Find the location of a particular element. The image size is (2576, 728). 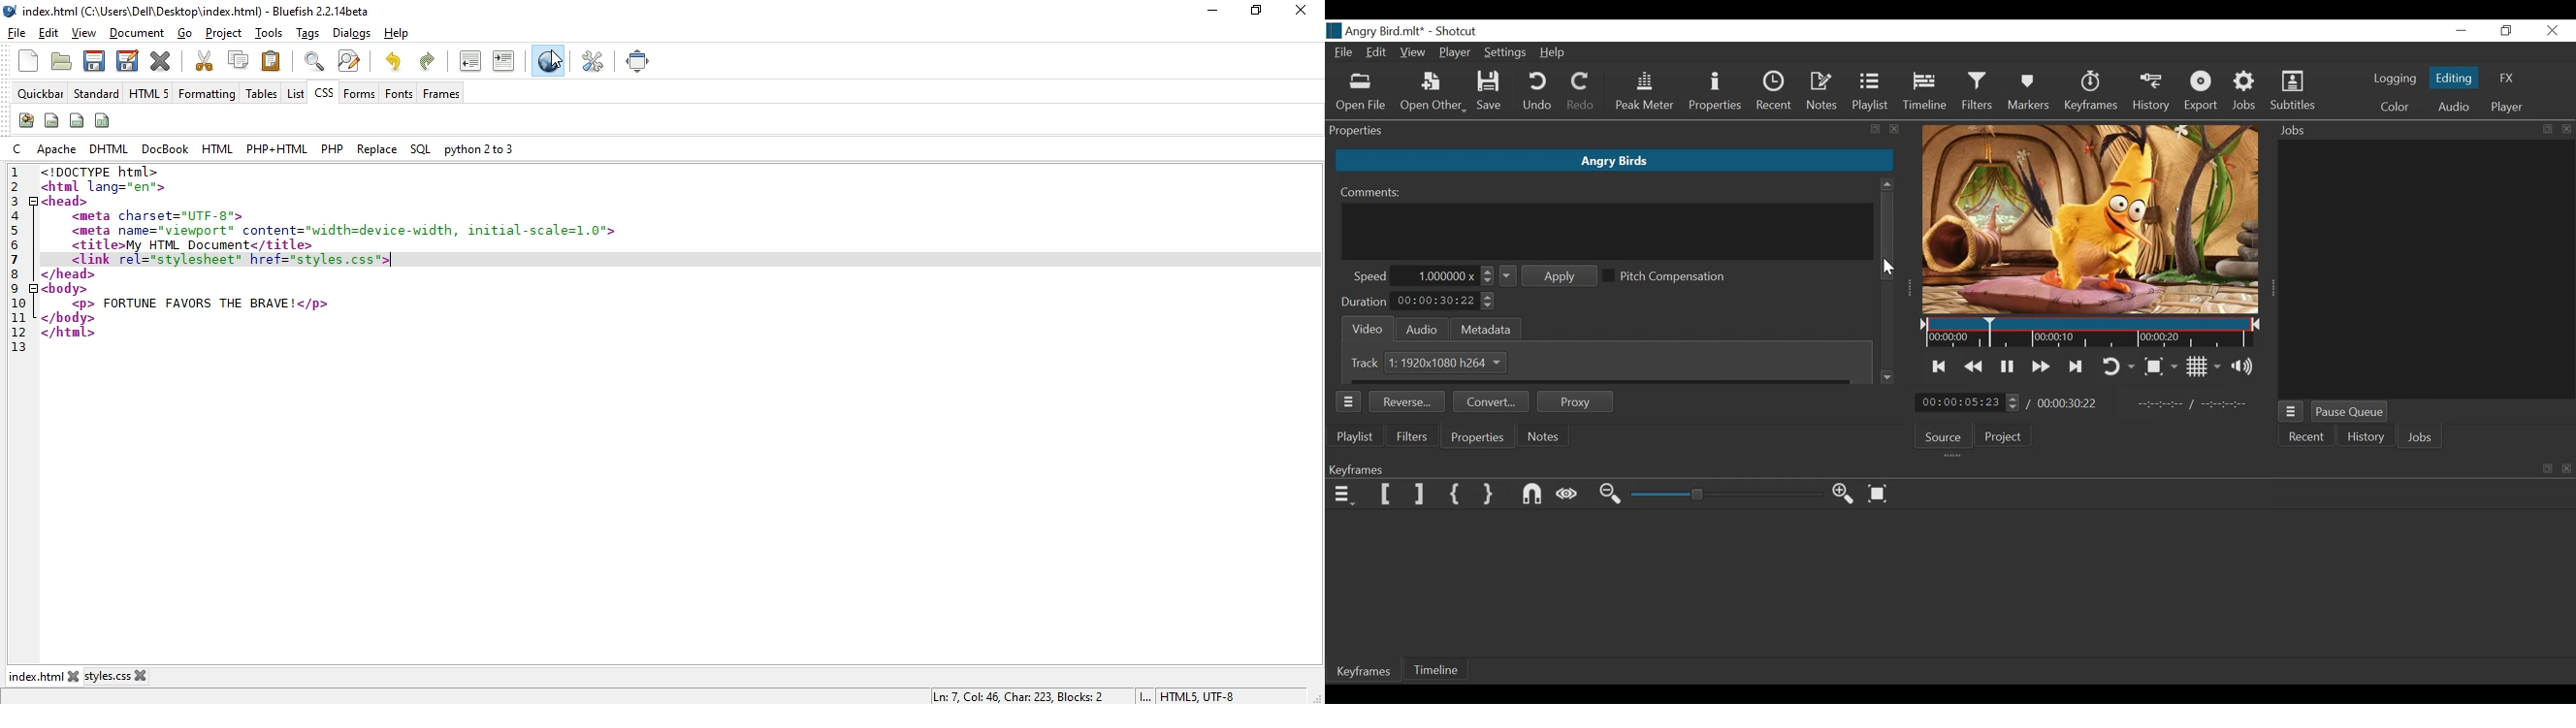

Recent is located at coordinates (2309, 438).